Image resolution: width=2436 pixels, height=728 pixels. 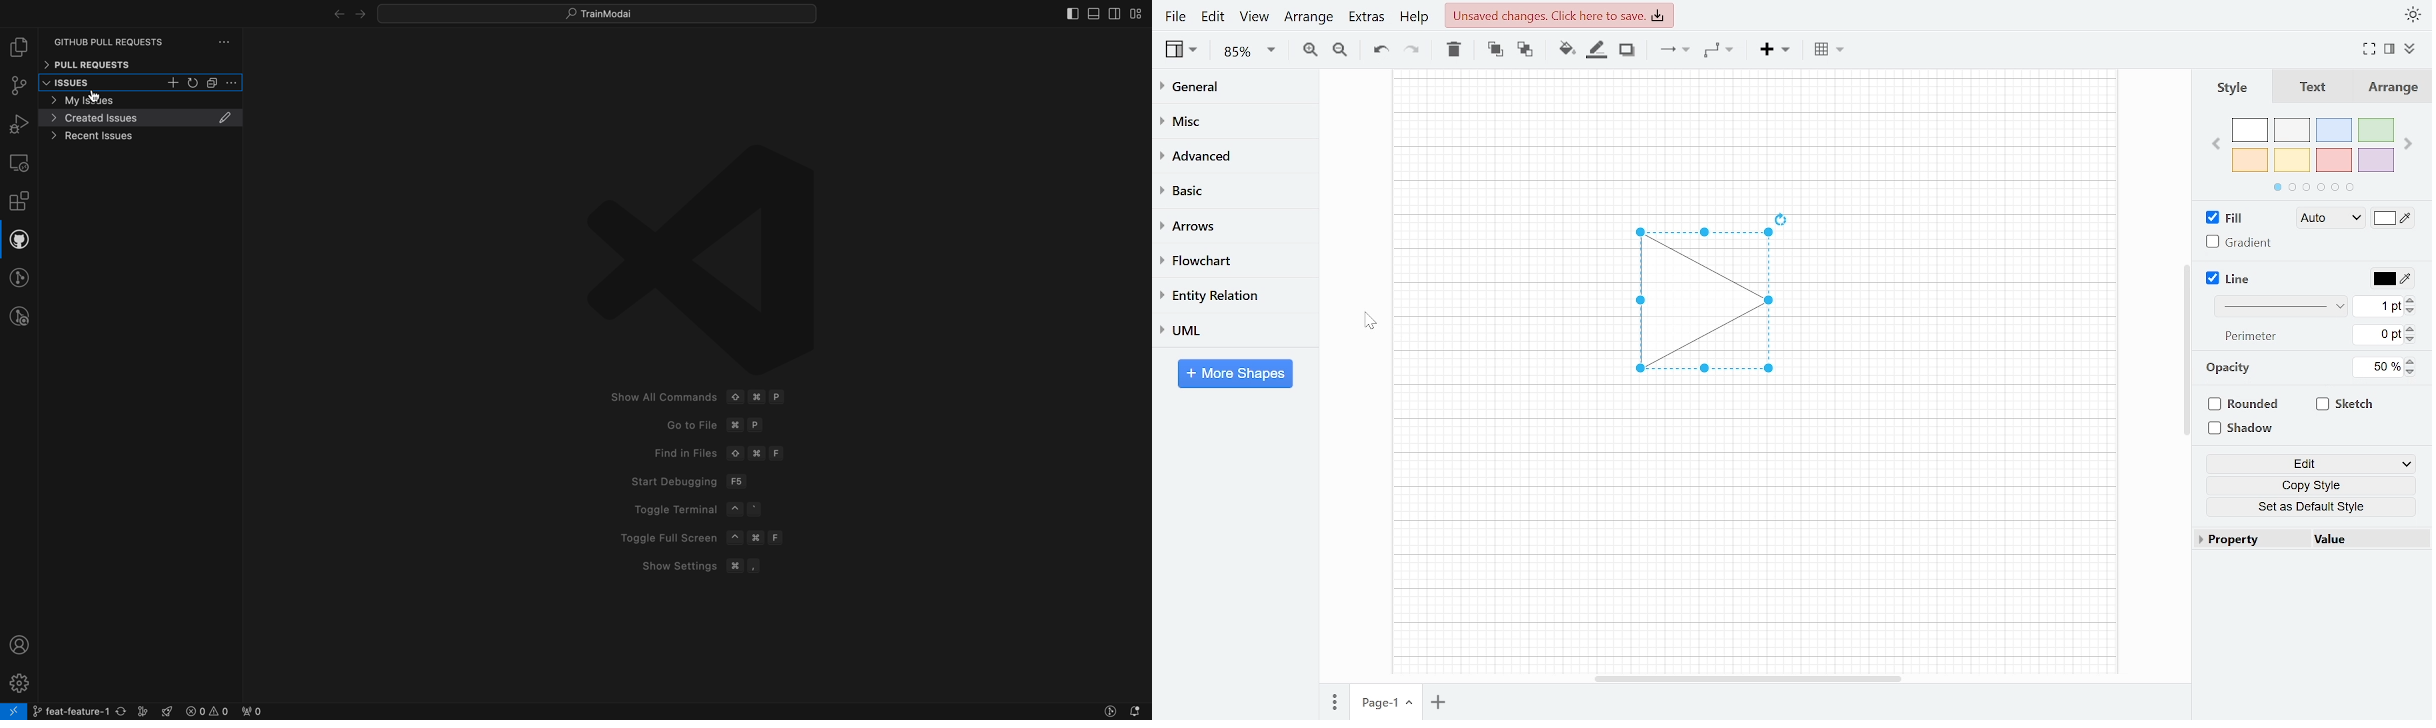 I want to click on Copy style, so click(x=2315, y=486).